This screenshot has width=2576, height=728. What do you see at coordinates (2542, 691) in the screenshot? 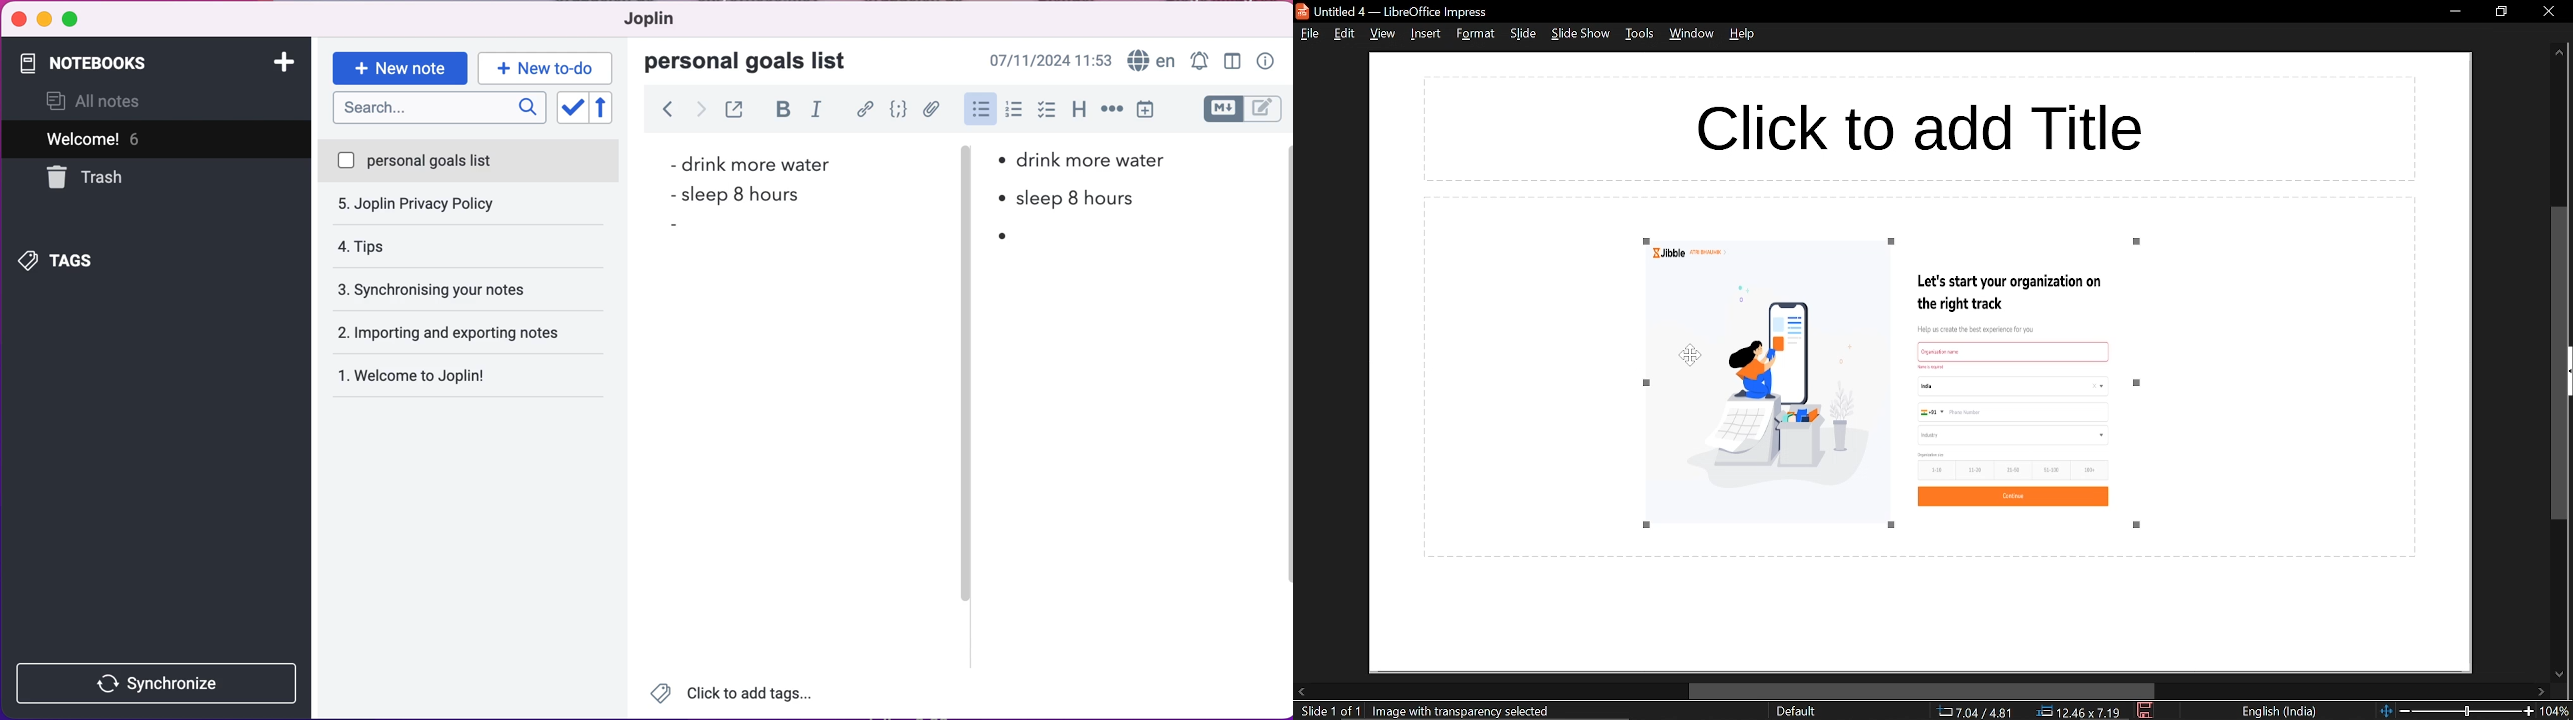
I see `move right` at bounding box center [2542, 691].